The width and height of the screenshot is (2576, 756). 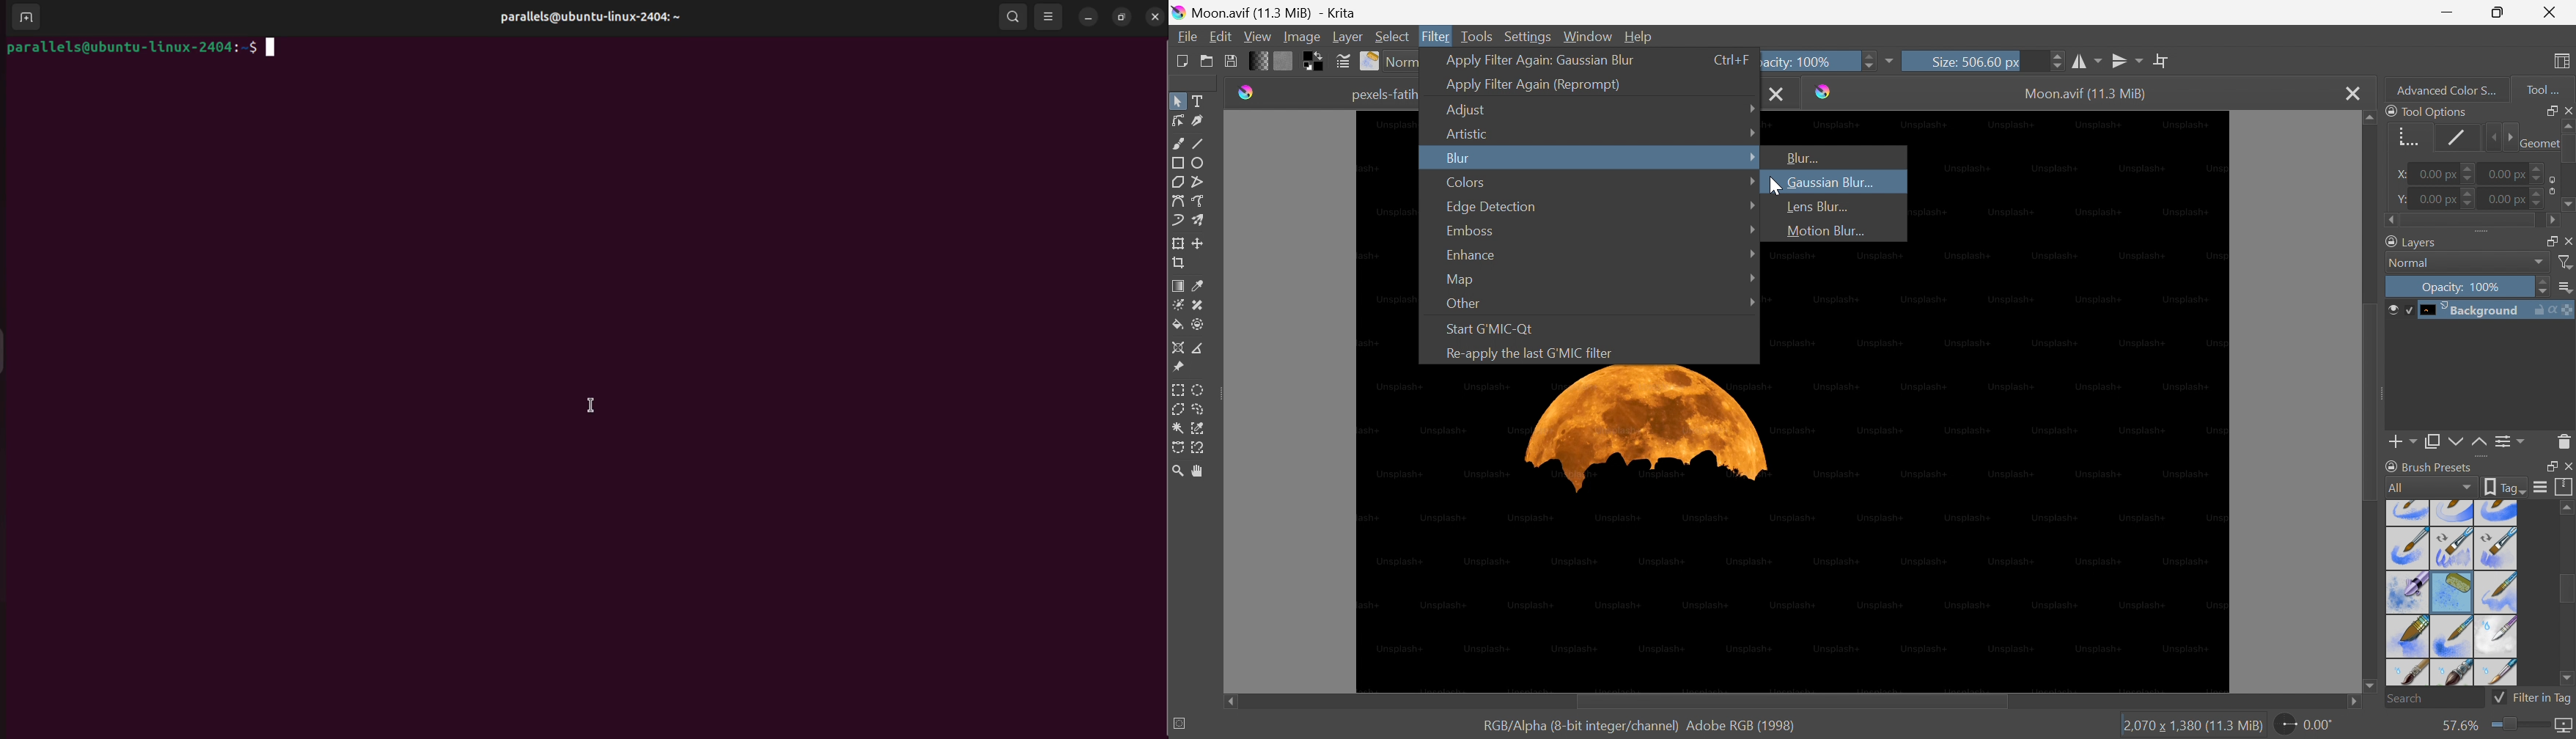 What do you see at coordinates (2306, 724) in the screenshot?
I see `0.00°` at bounding box center [2306, 724].